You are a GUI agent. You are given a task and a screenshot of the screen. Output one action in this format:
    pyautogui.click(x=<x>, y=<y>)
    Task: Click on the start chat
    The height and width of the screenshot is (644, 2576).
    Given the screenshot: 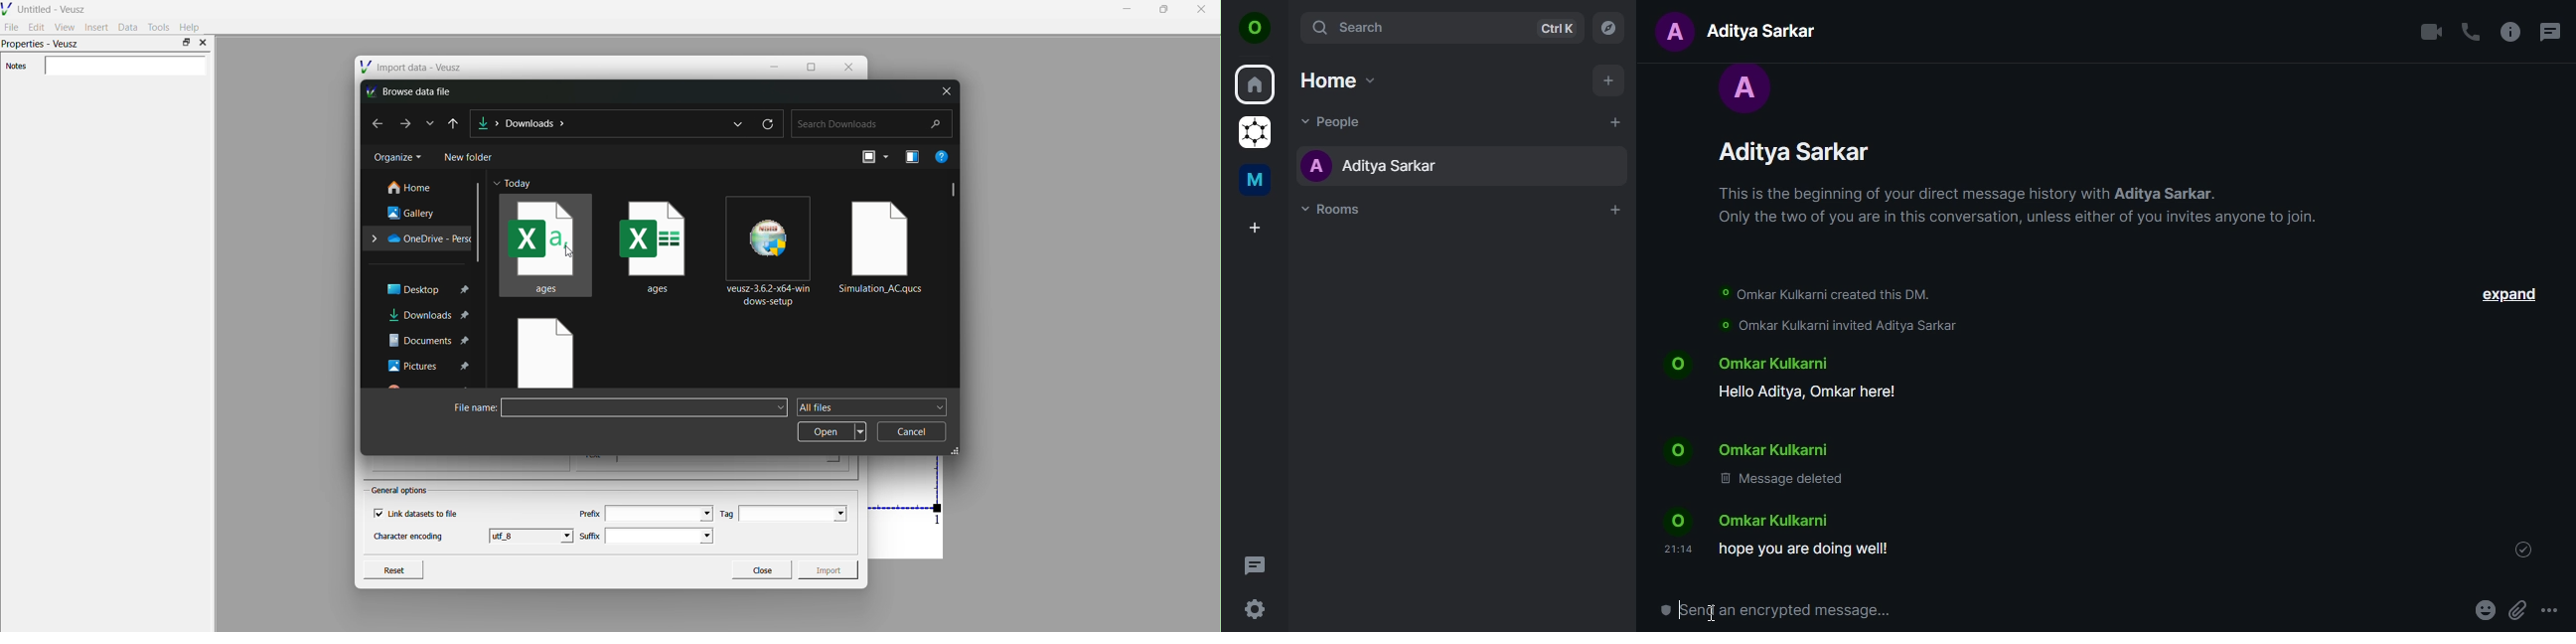 What is the action you would take?
    pyautogui.click(x=1616, y=122)
    